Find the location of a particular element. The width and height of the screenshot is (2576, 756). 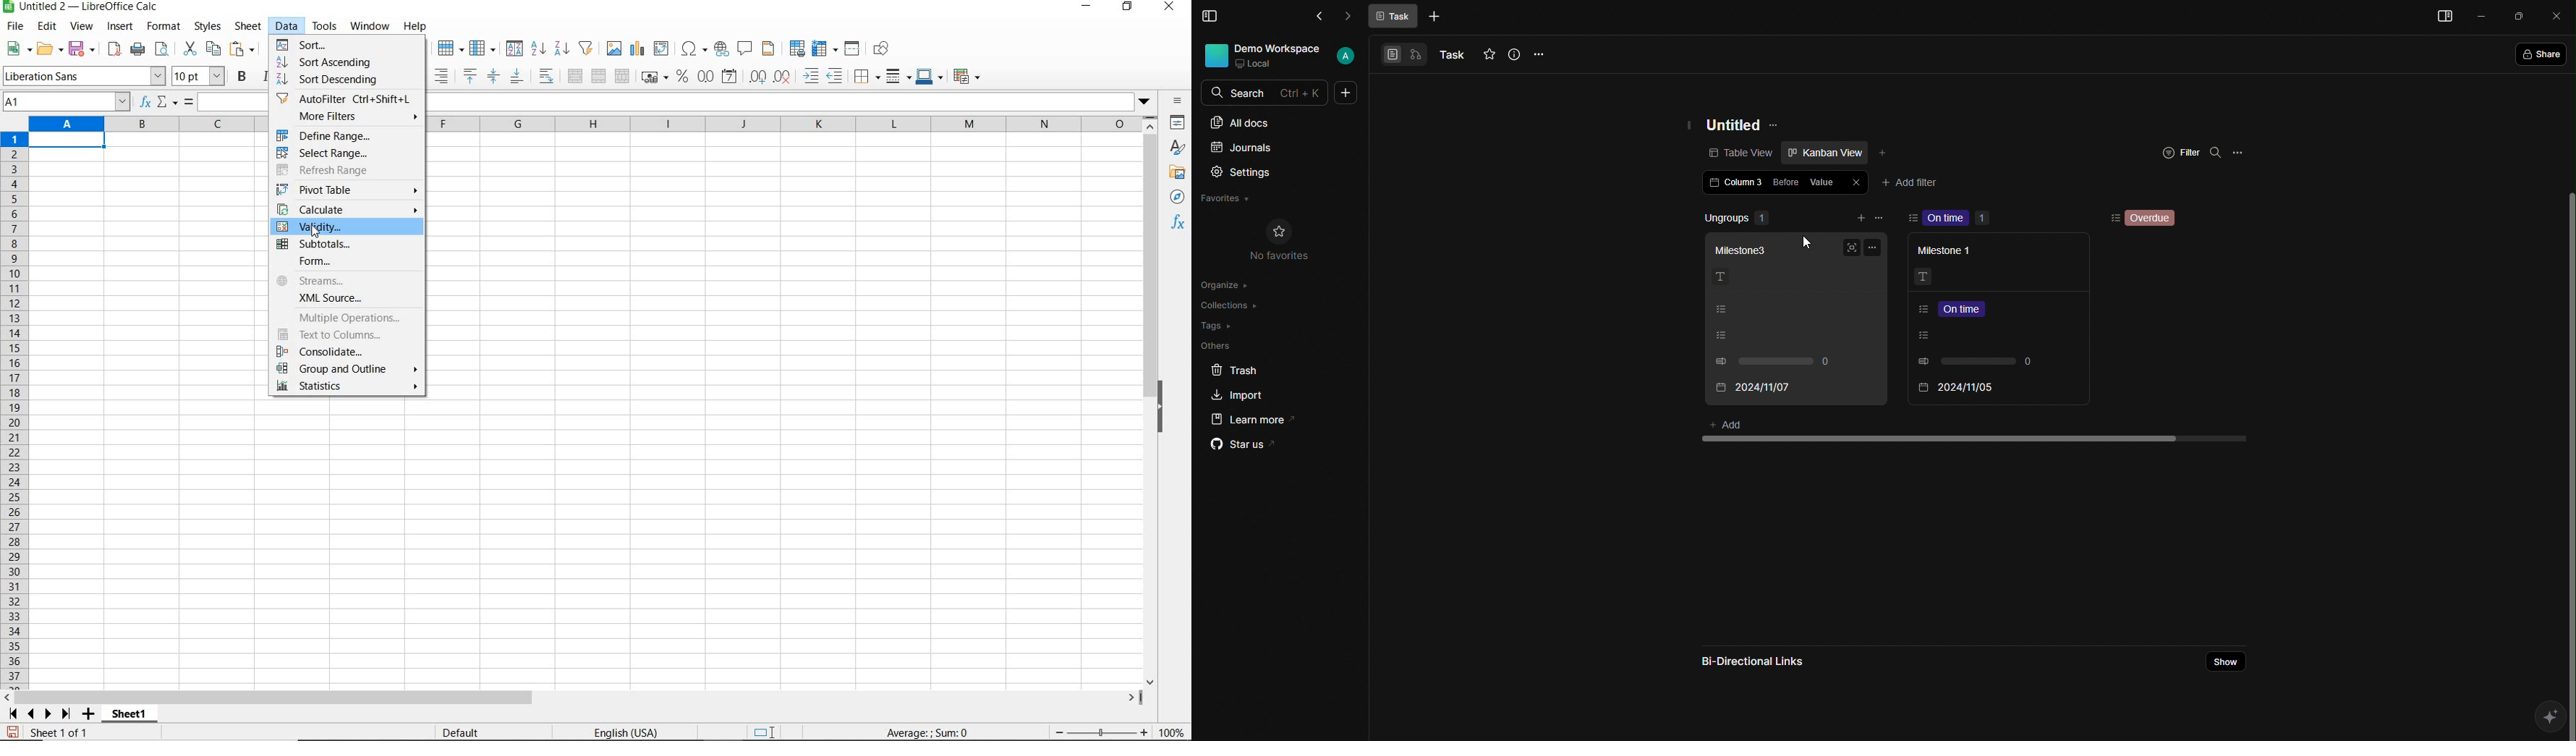

border style is located at coordinates (900, 76).